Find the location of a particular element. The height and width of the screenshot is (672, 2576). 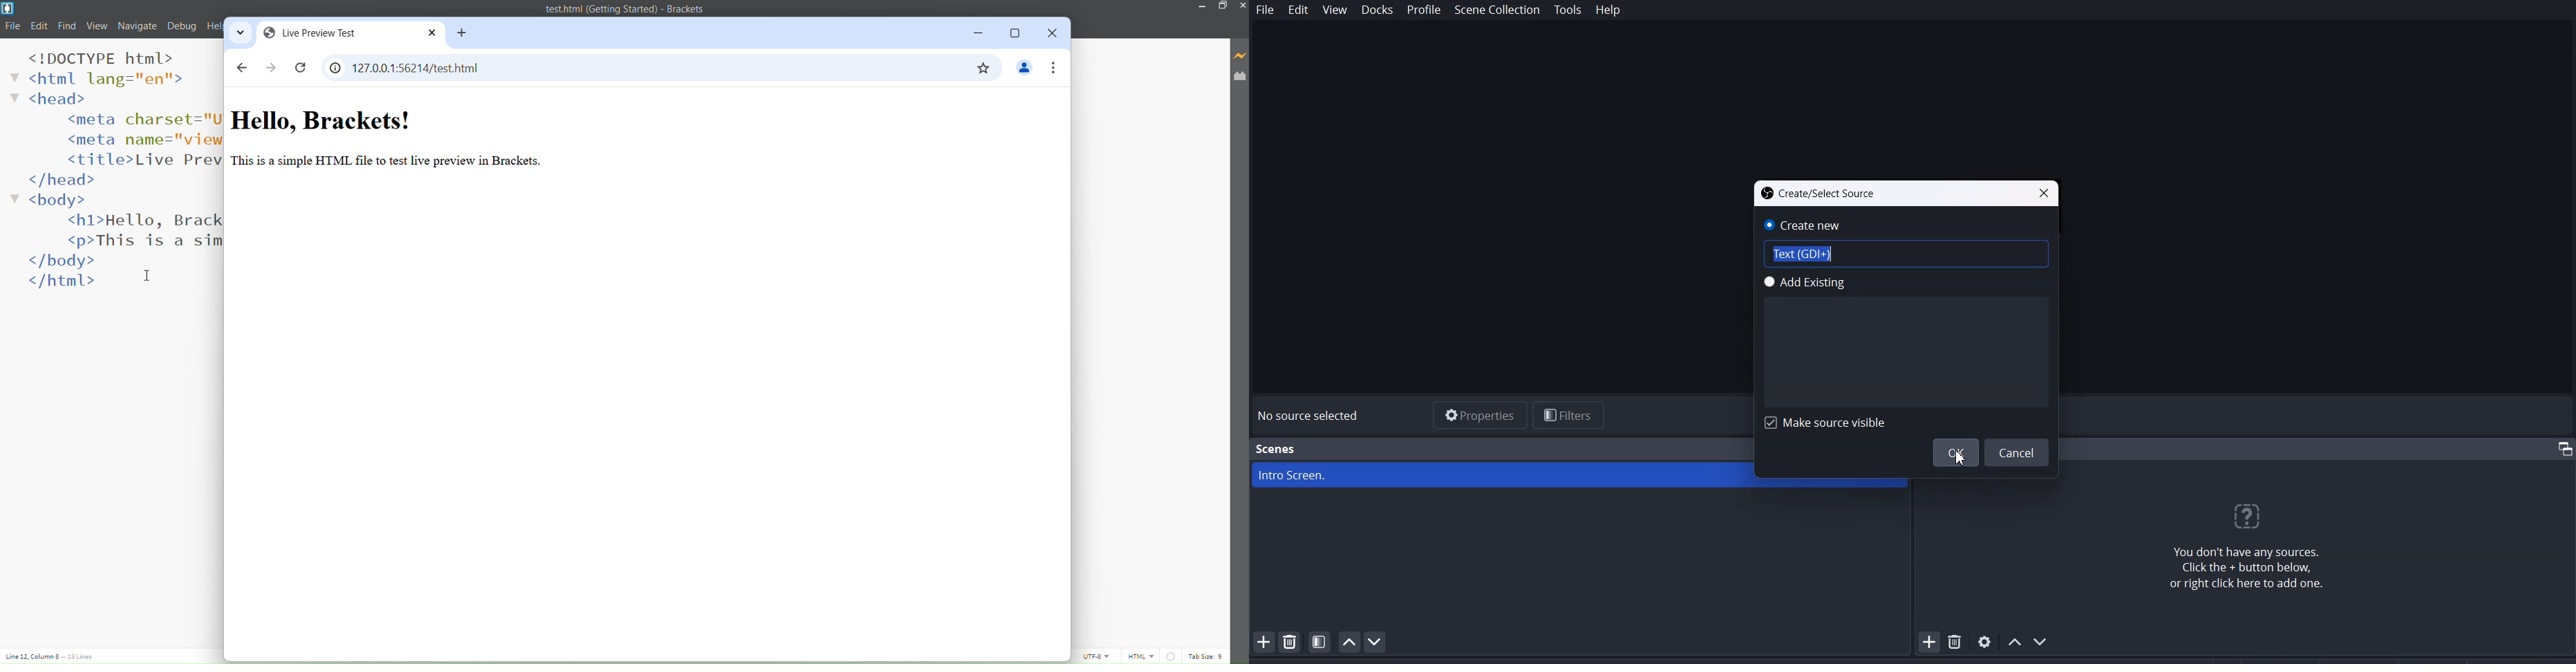

Add Source is located at coordinates (1930, 642).